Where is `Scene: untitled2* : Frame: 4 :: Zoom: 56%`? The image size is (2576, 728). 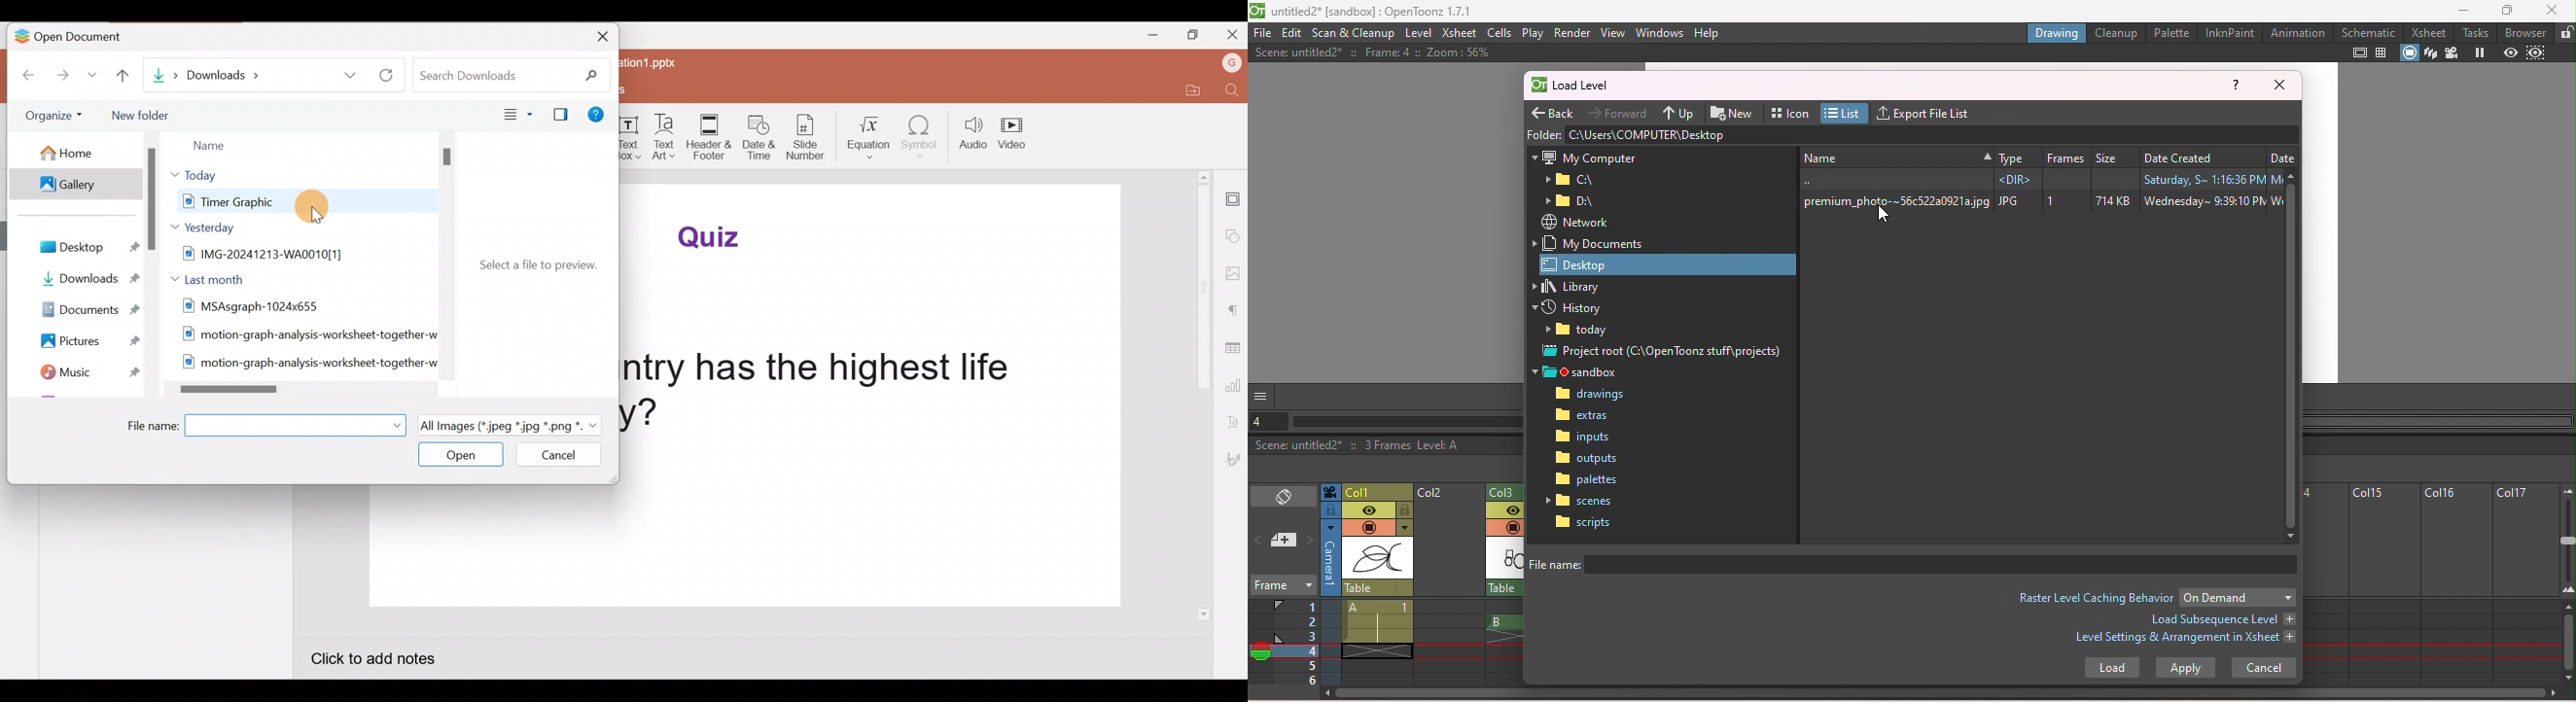 Scene: untitled2* : Frame: 4 :: Zoom: 56% is located at coordinates (1371, 53).